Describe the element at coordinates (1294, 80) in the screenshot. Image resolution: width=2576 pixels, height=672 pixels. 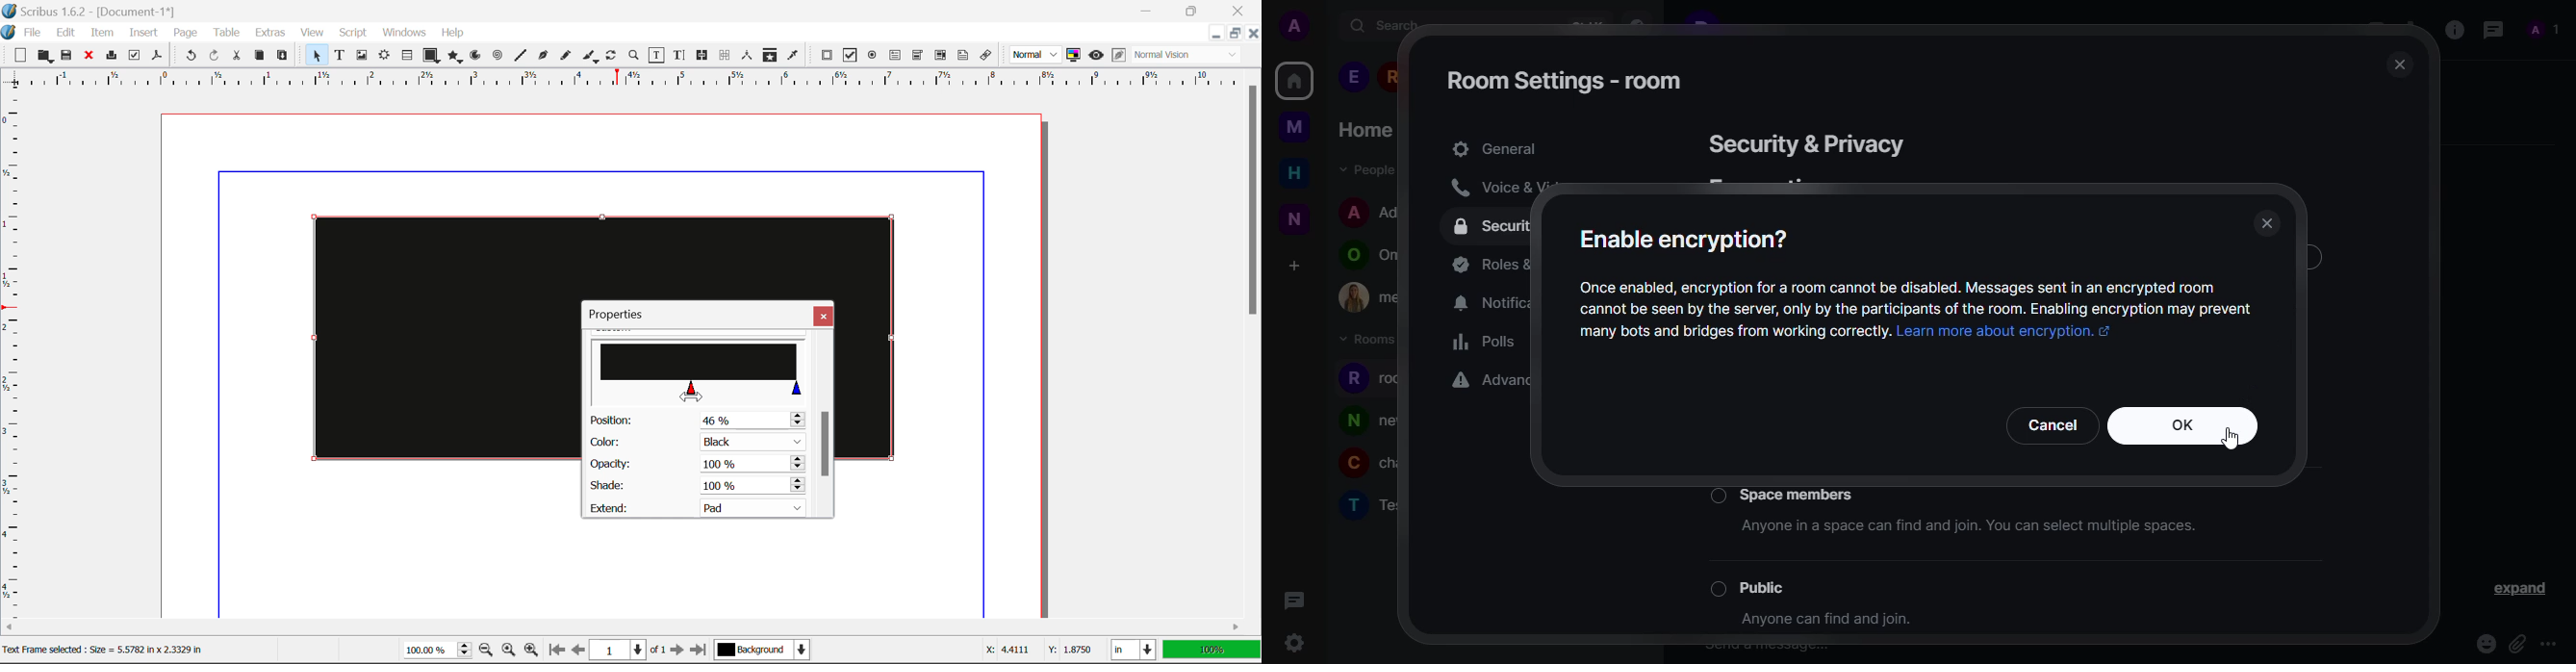
I see `home` at that location.